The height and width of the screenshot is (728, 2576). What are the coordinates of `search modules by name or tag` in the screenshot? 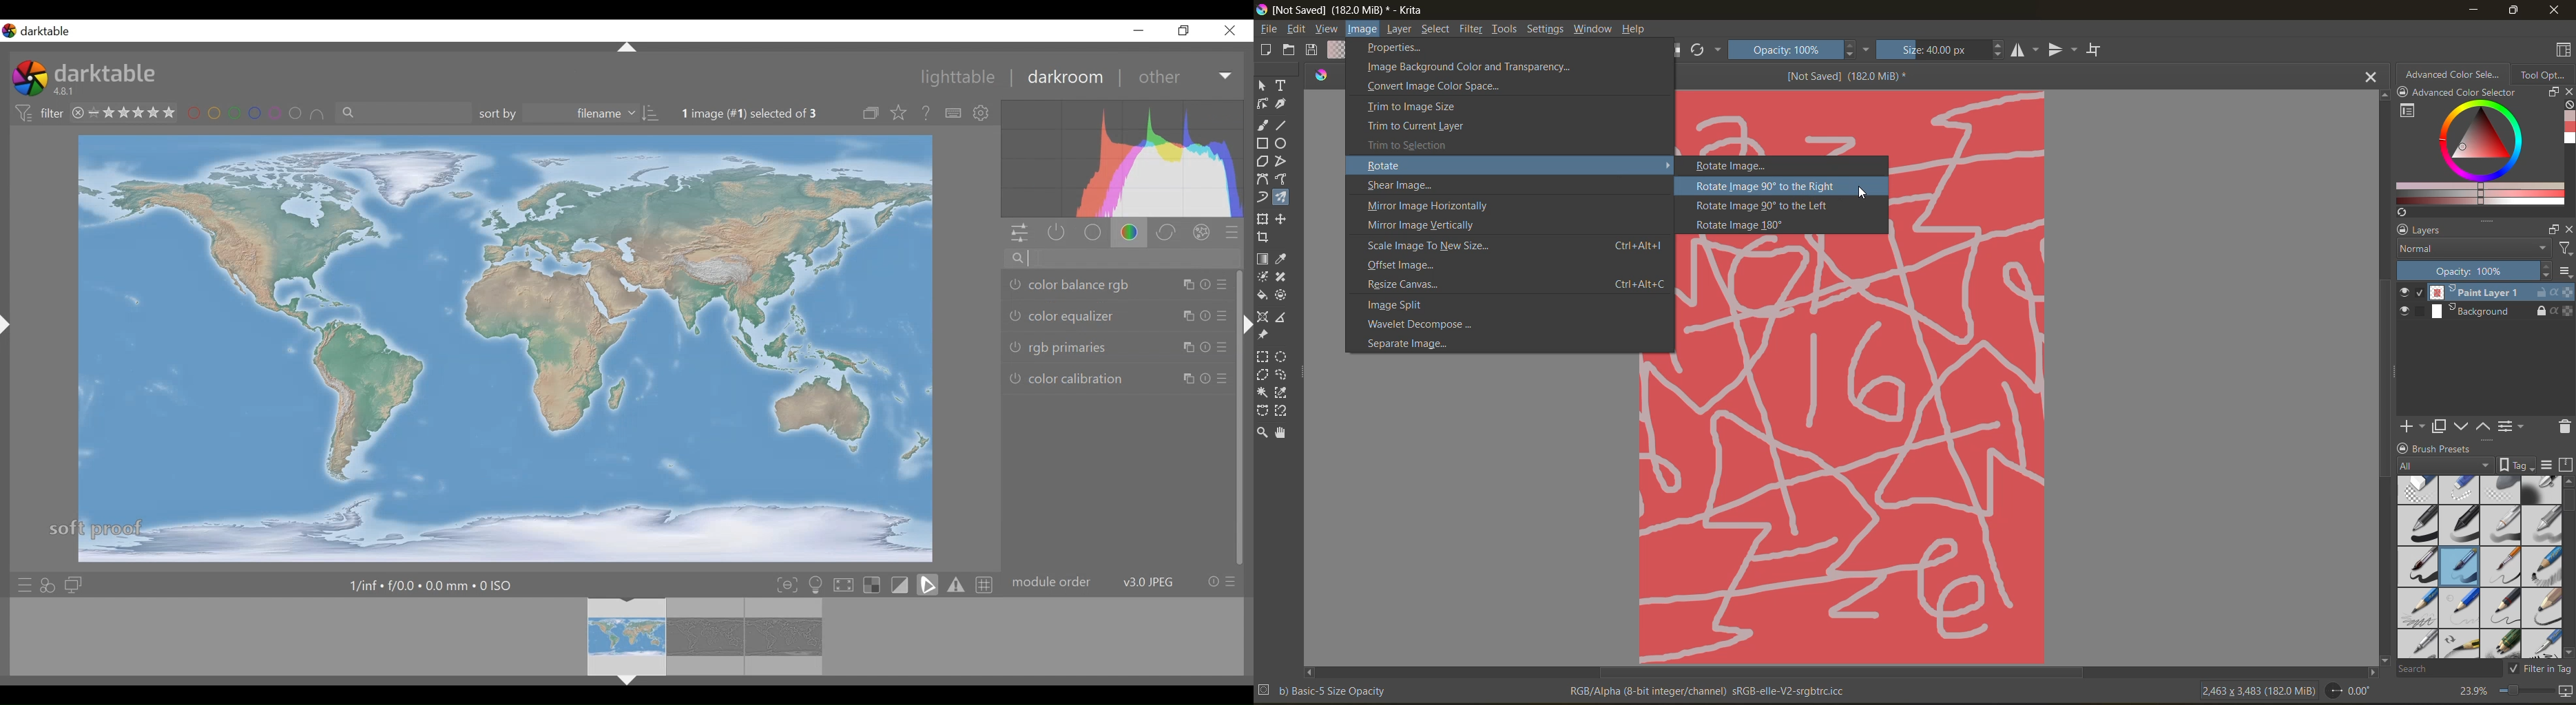 It's located at (1115, 259).